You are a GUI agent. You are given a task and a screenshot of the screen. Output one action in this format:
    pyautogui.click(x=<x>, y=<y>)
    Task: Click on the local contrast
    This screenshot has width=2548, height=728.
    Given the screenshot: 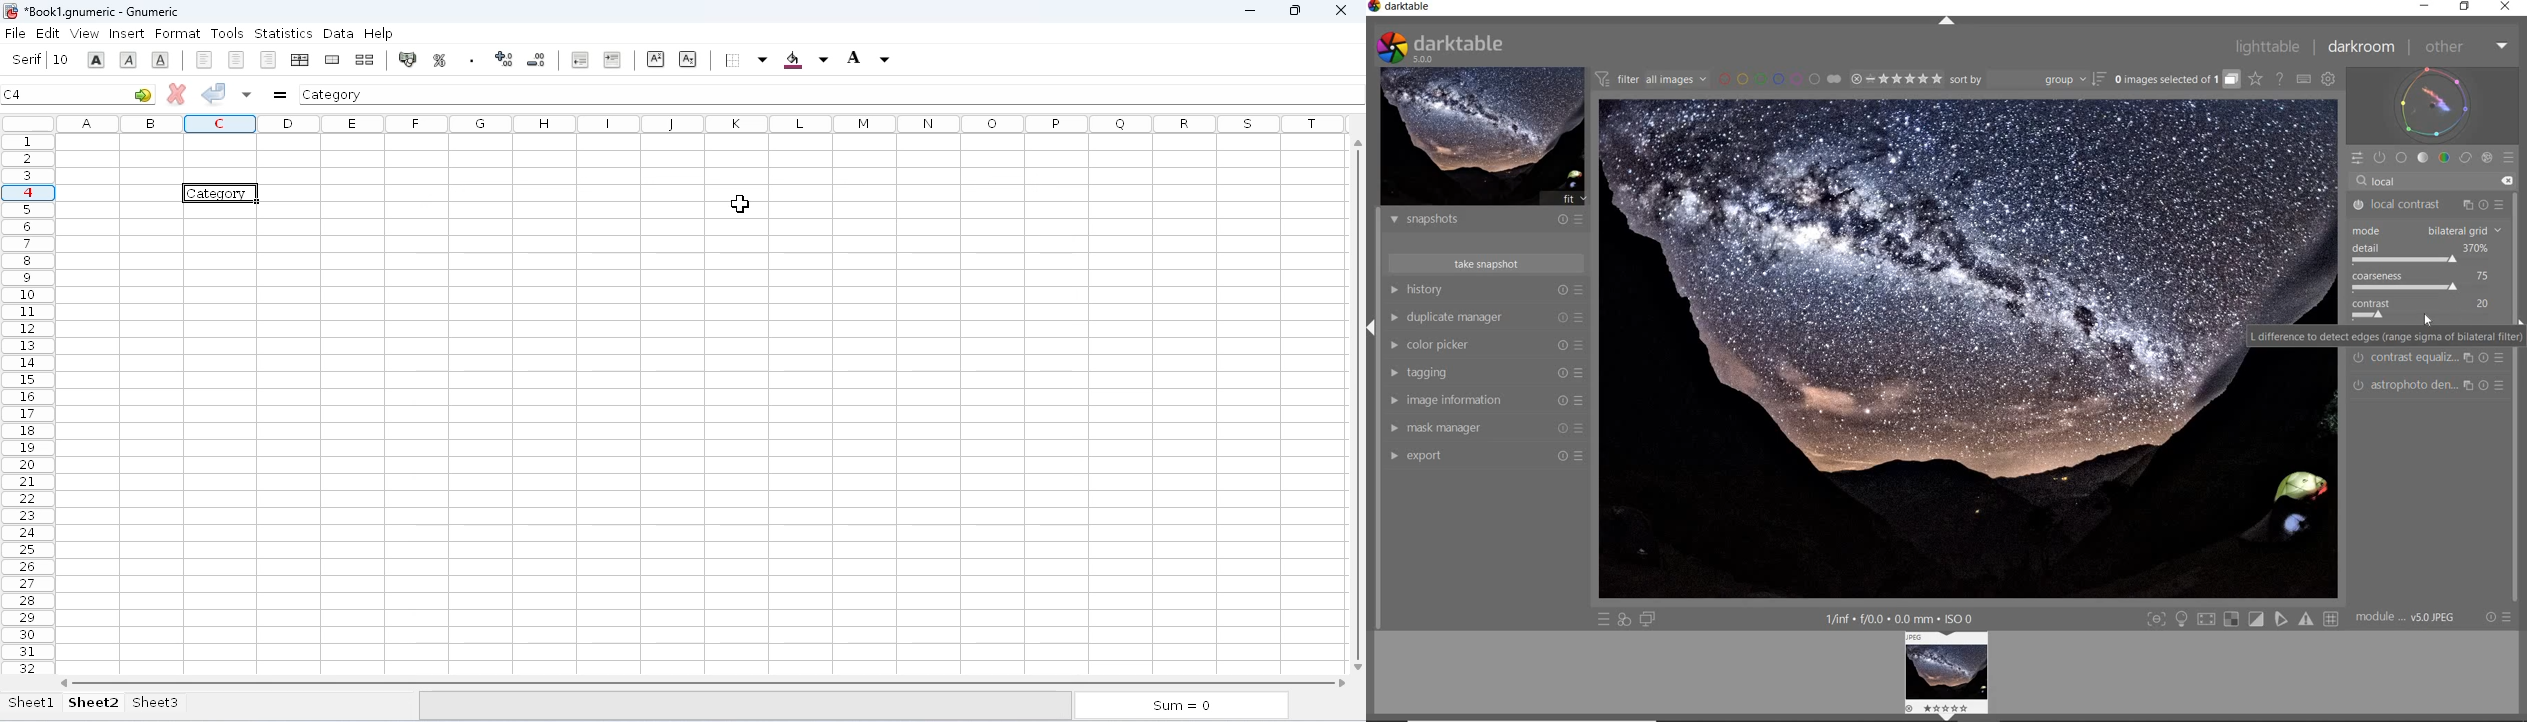 What is the action you would take?
    pyautogui.click(x=2408, y=205)
    